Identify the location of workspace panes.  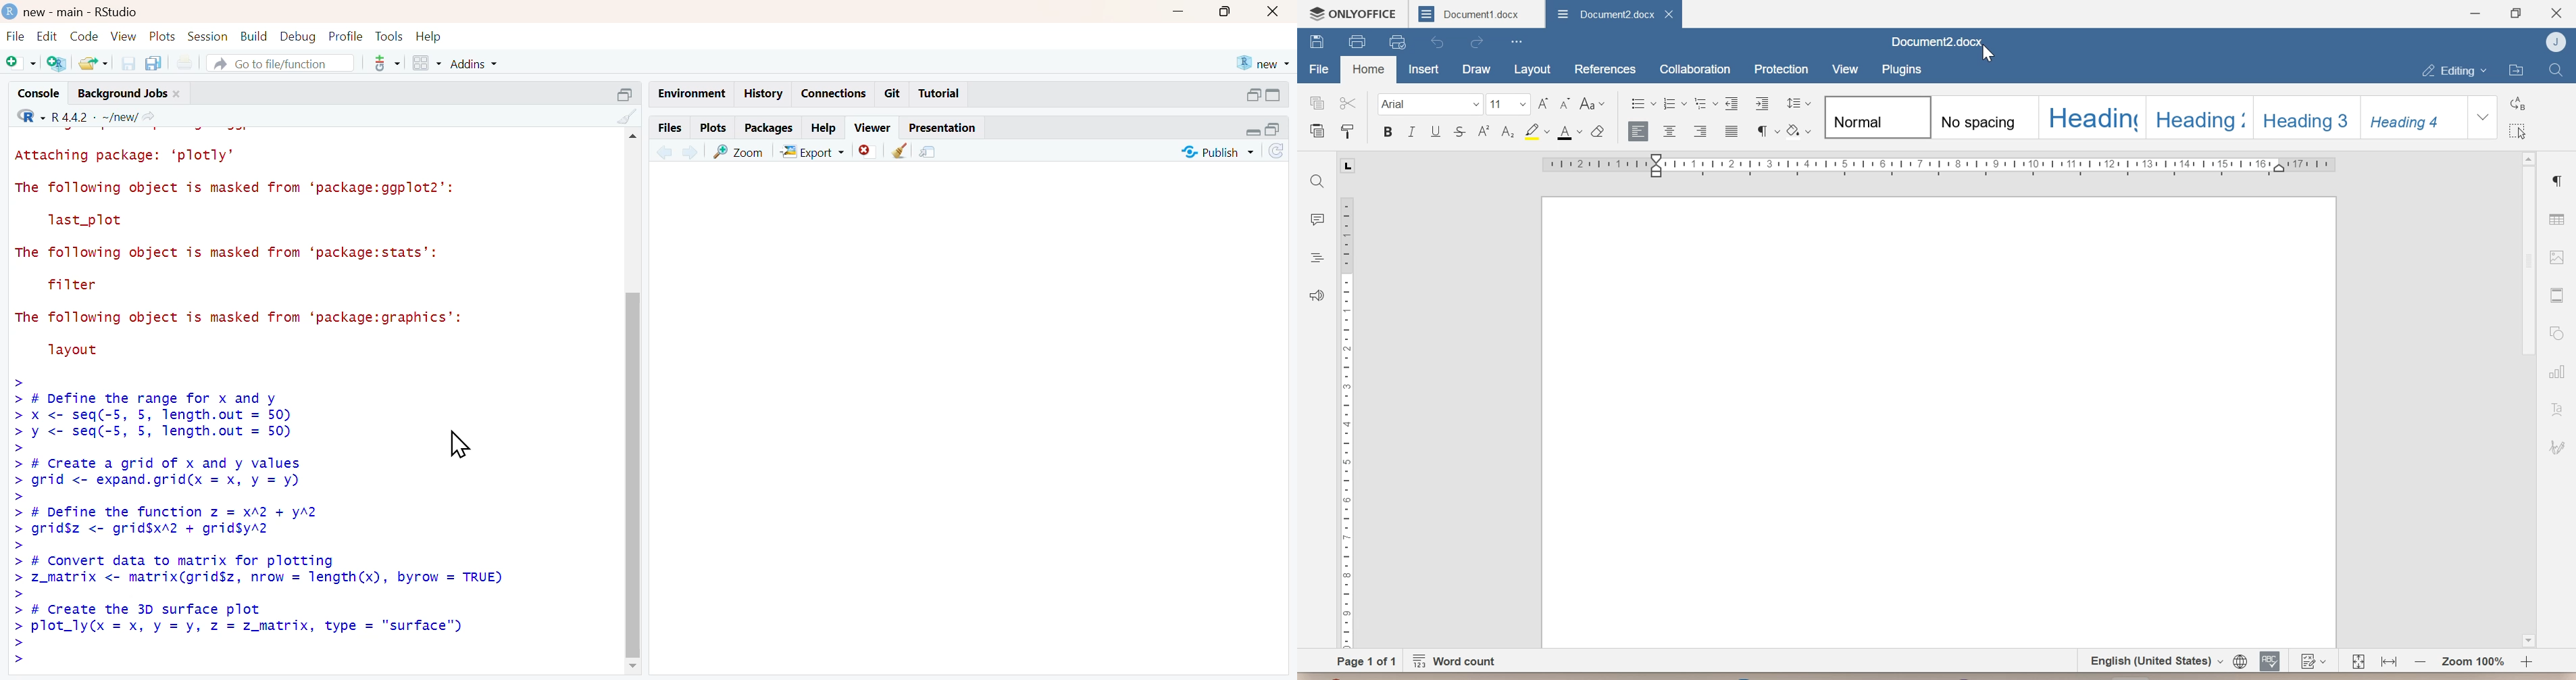
(425, 63).